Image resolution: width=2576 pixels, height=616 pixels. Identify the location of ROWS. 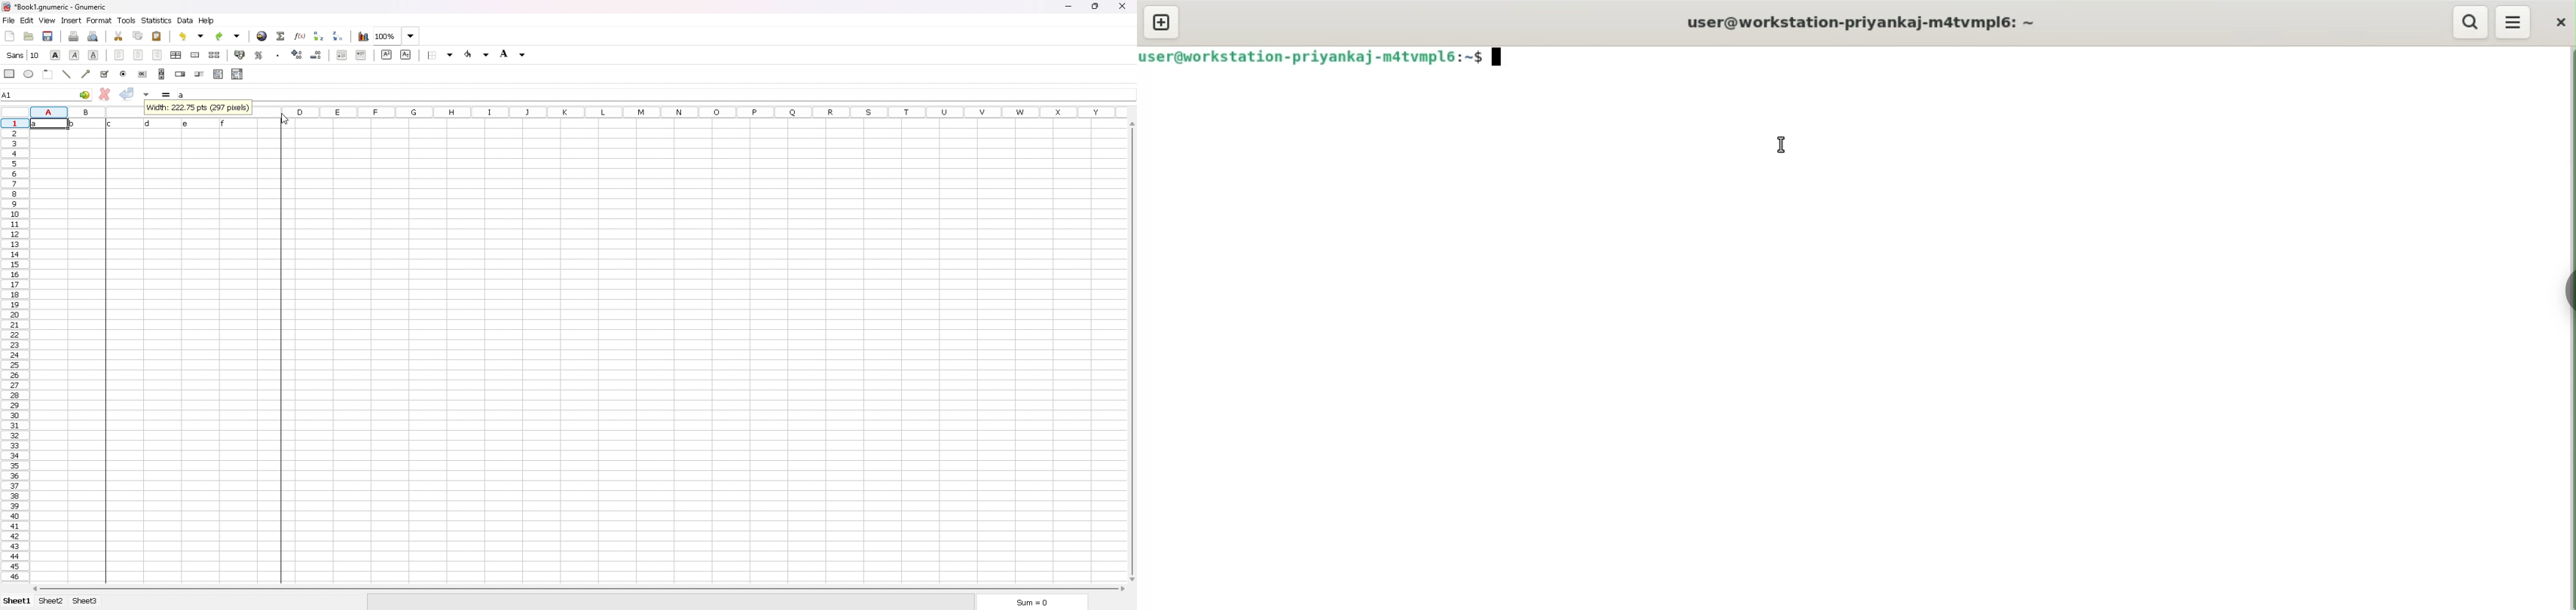
(689, 111).